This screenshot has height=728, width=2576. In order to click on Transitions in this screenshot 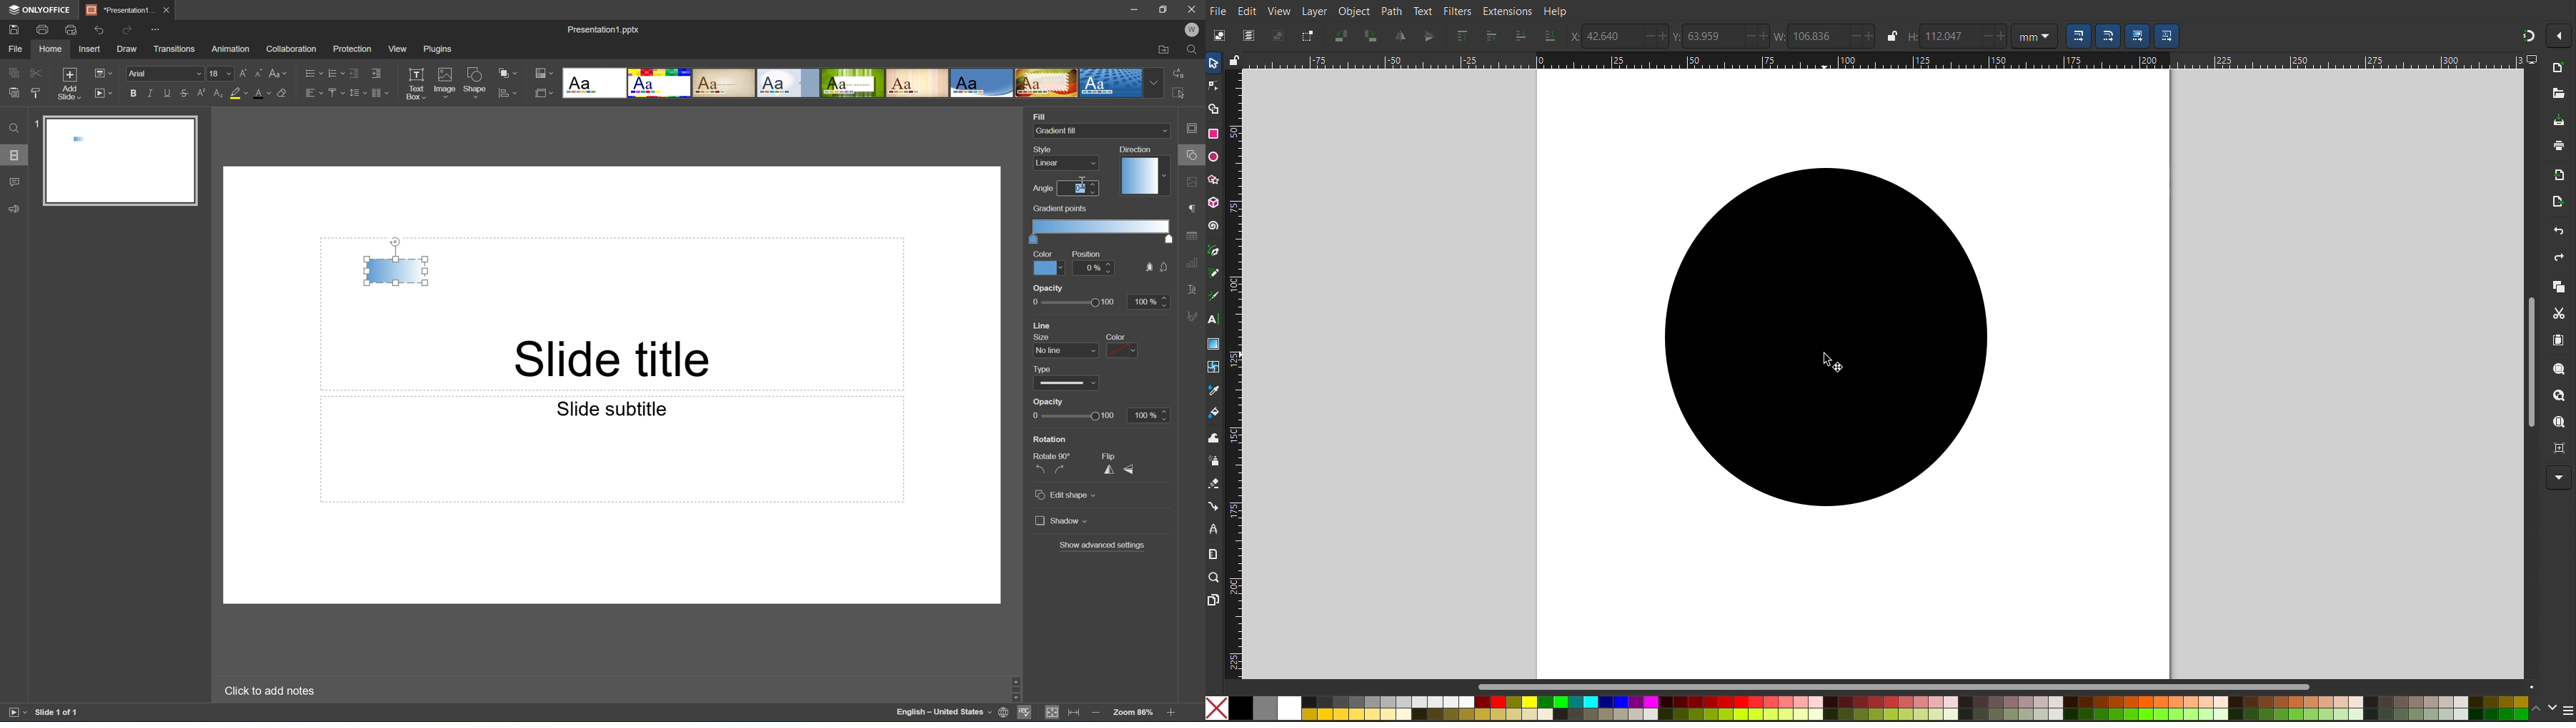, I will do `click(173, 48)`.